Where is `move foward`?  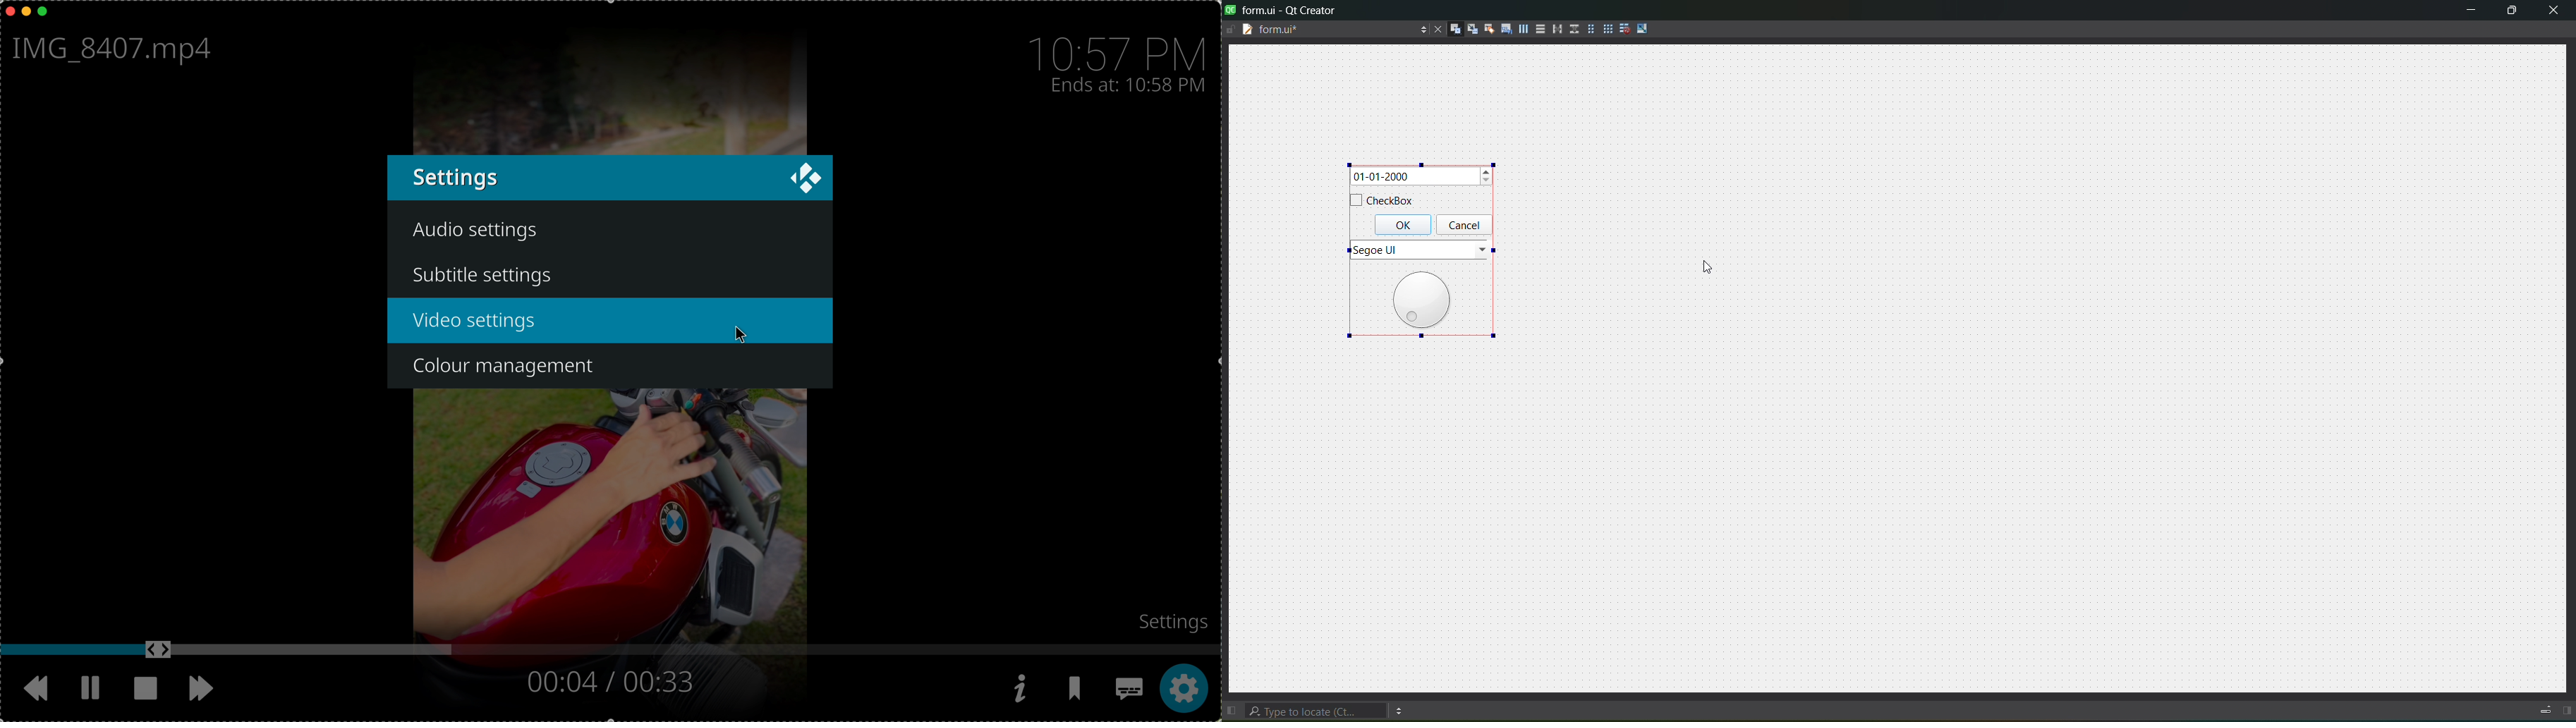 move foward is located at coordinates (202, 689).